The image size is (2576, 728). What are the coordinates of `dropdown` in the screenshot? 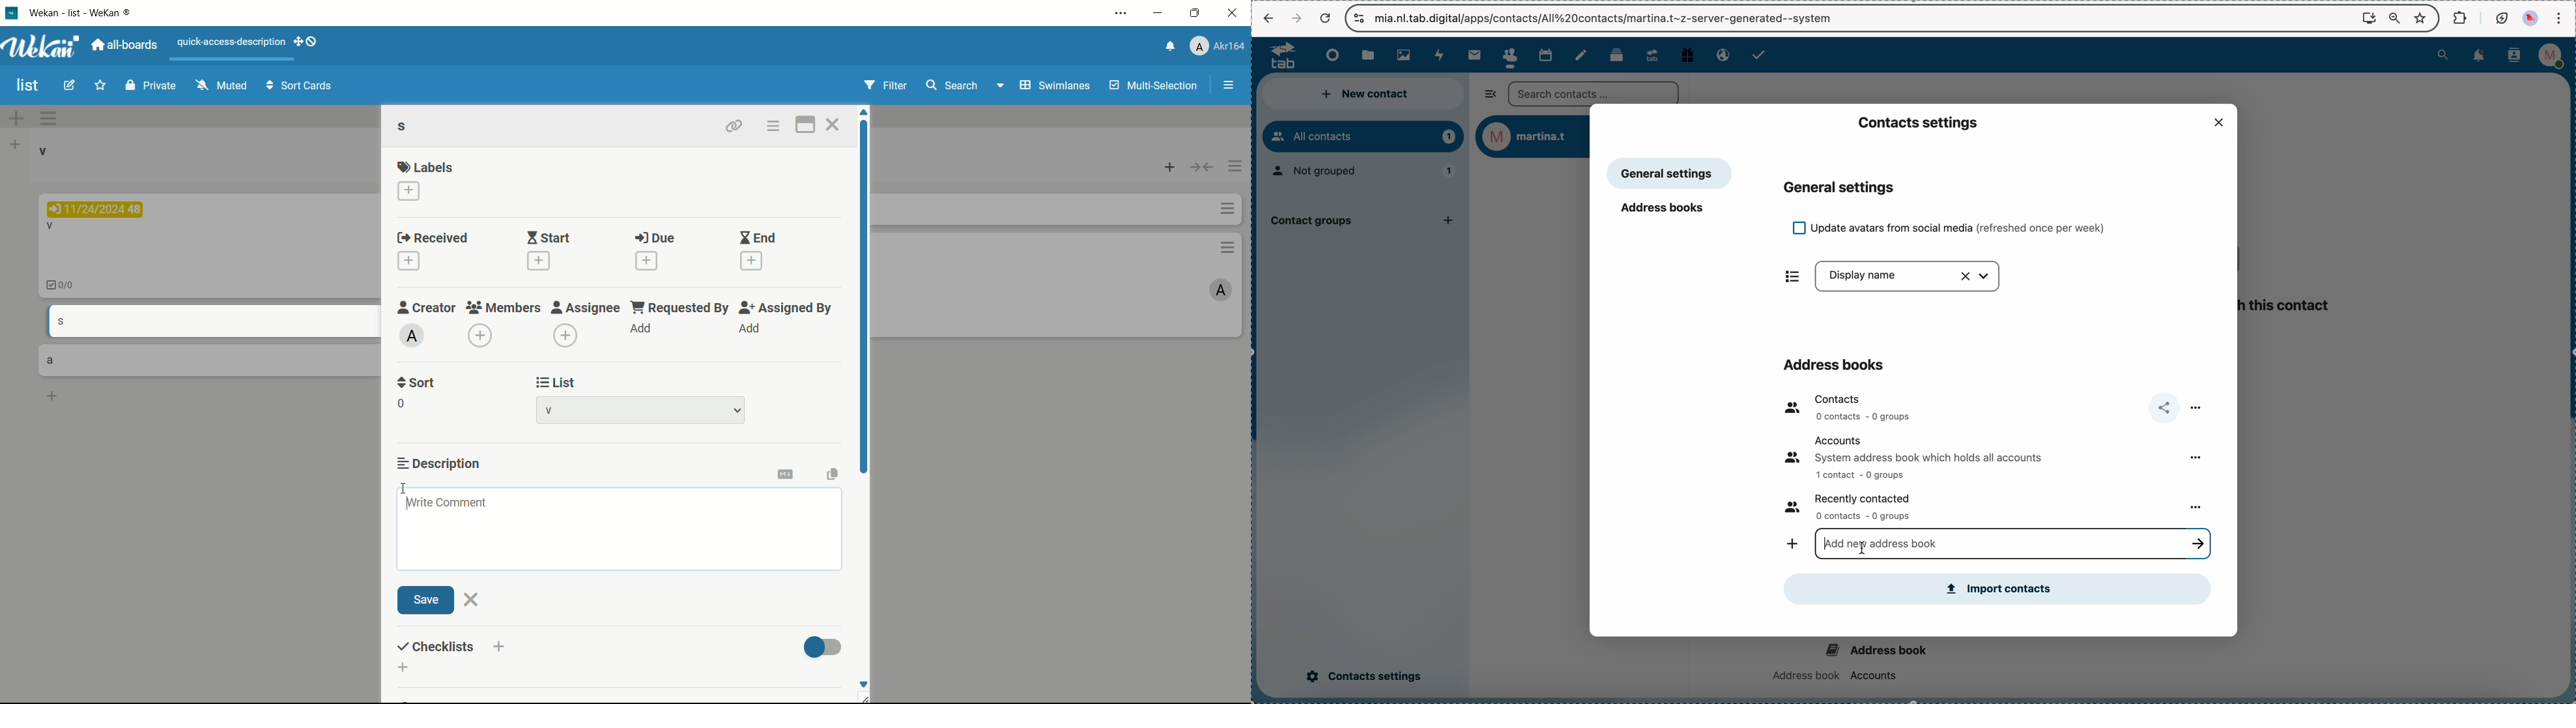 It's located at (737, 410).